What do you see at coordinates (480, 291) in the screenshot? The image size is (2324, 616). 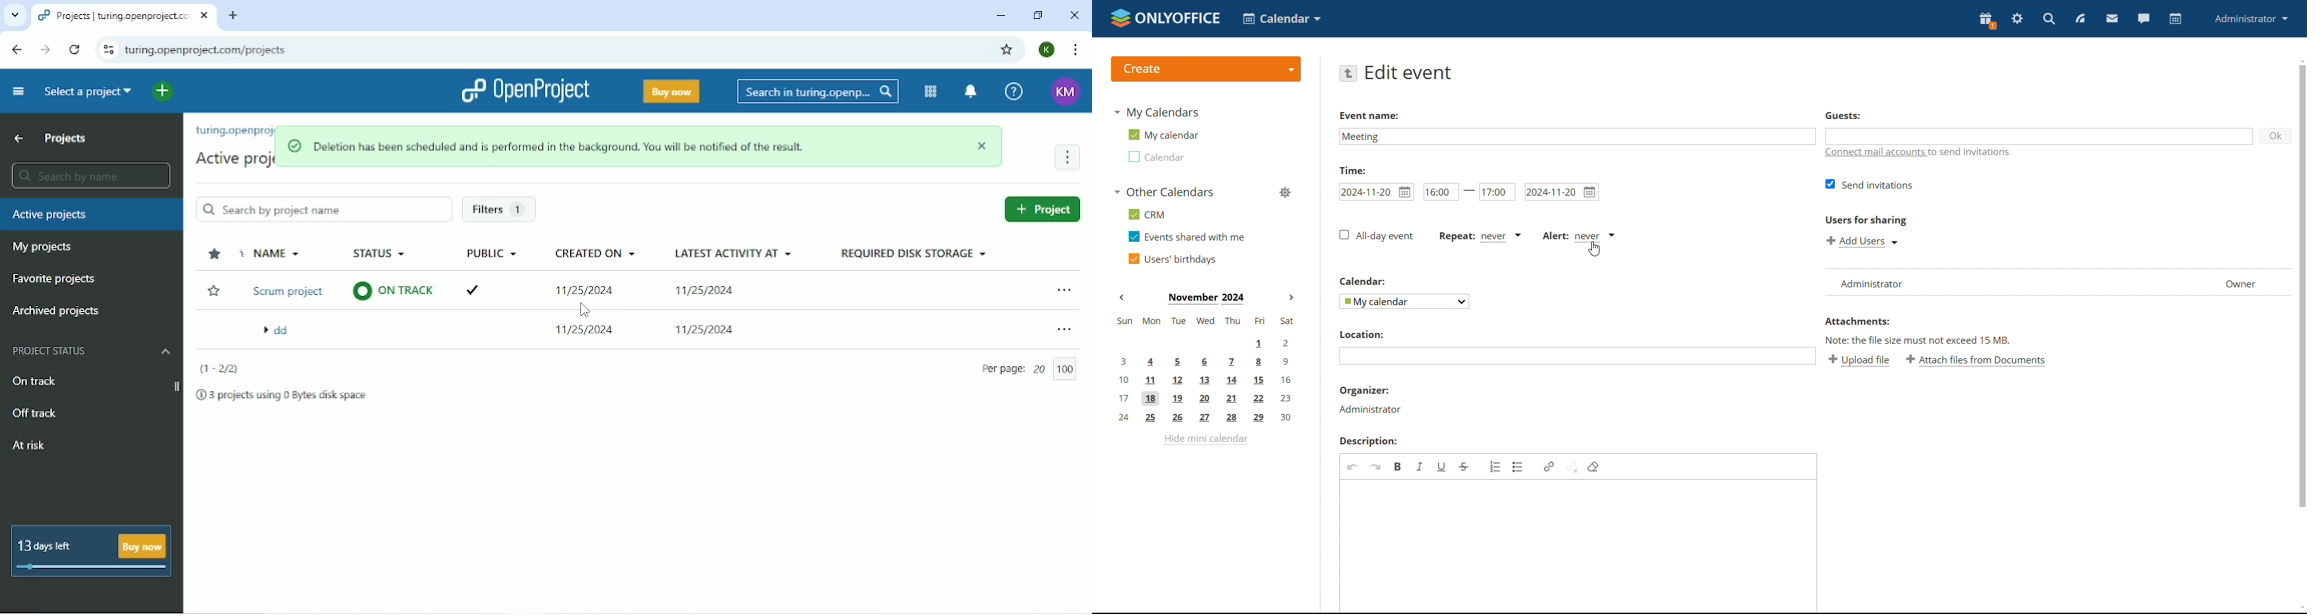 I see `ticked` at bounding box center [480, 291].